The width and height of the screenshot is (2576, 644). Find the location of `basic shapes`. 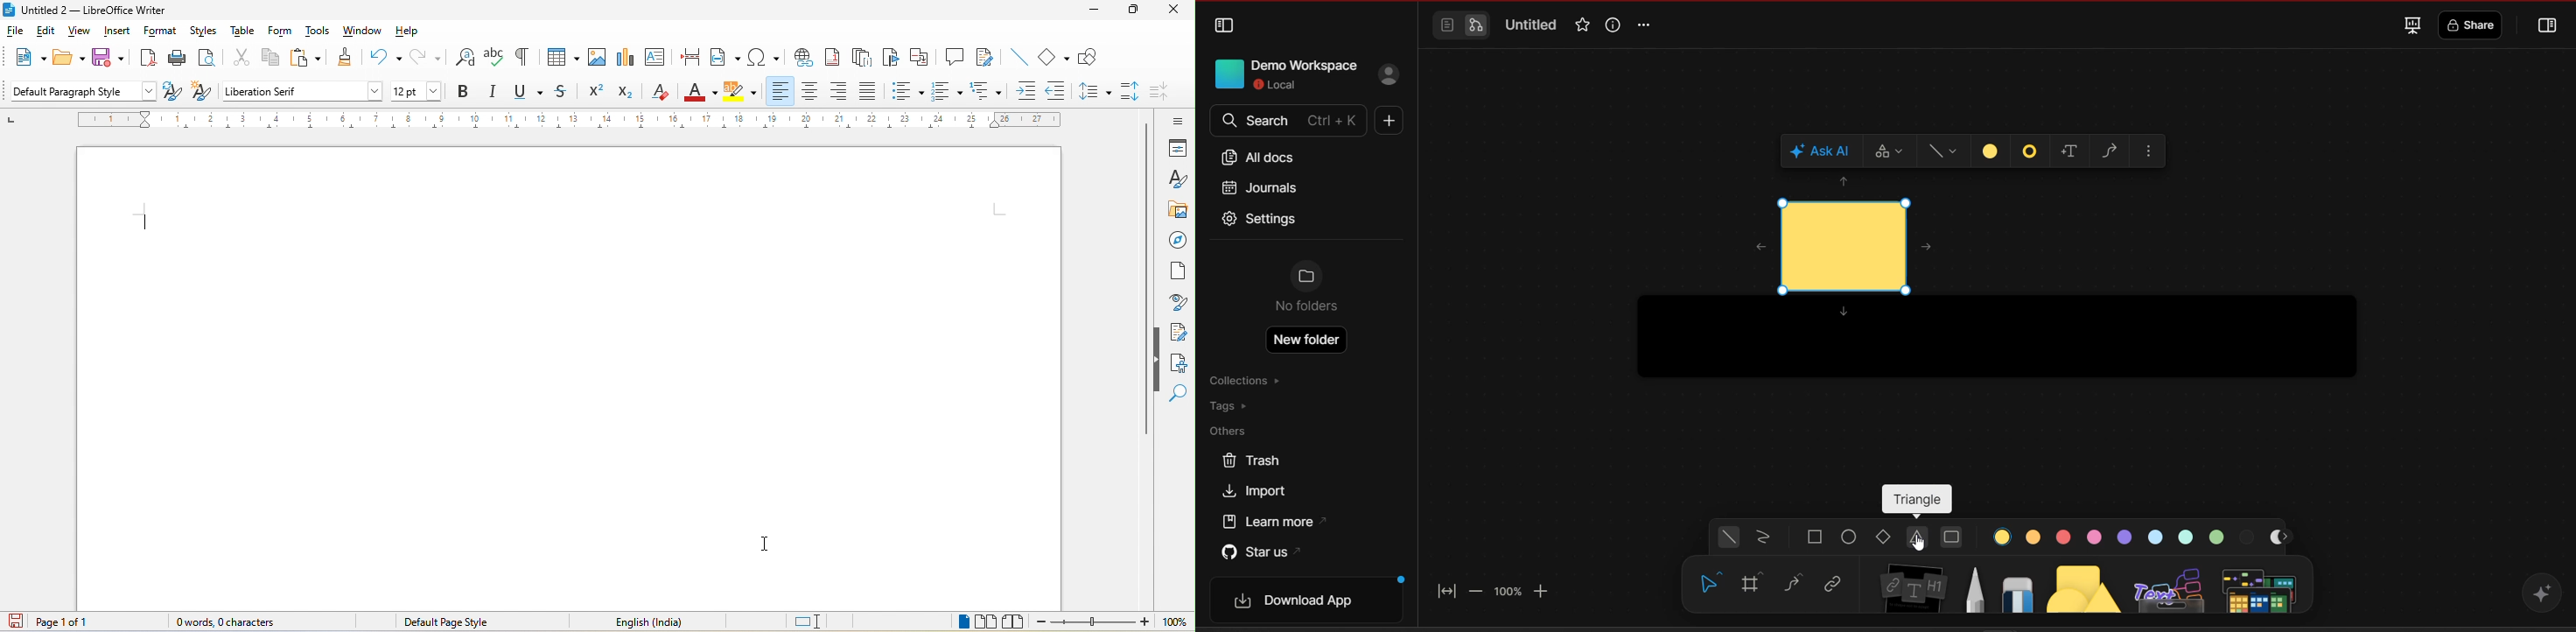

basic shapes is located at coordinates (1051, 57).